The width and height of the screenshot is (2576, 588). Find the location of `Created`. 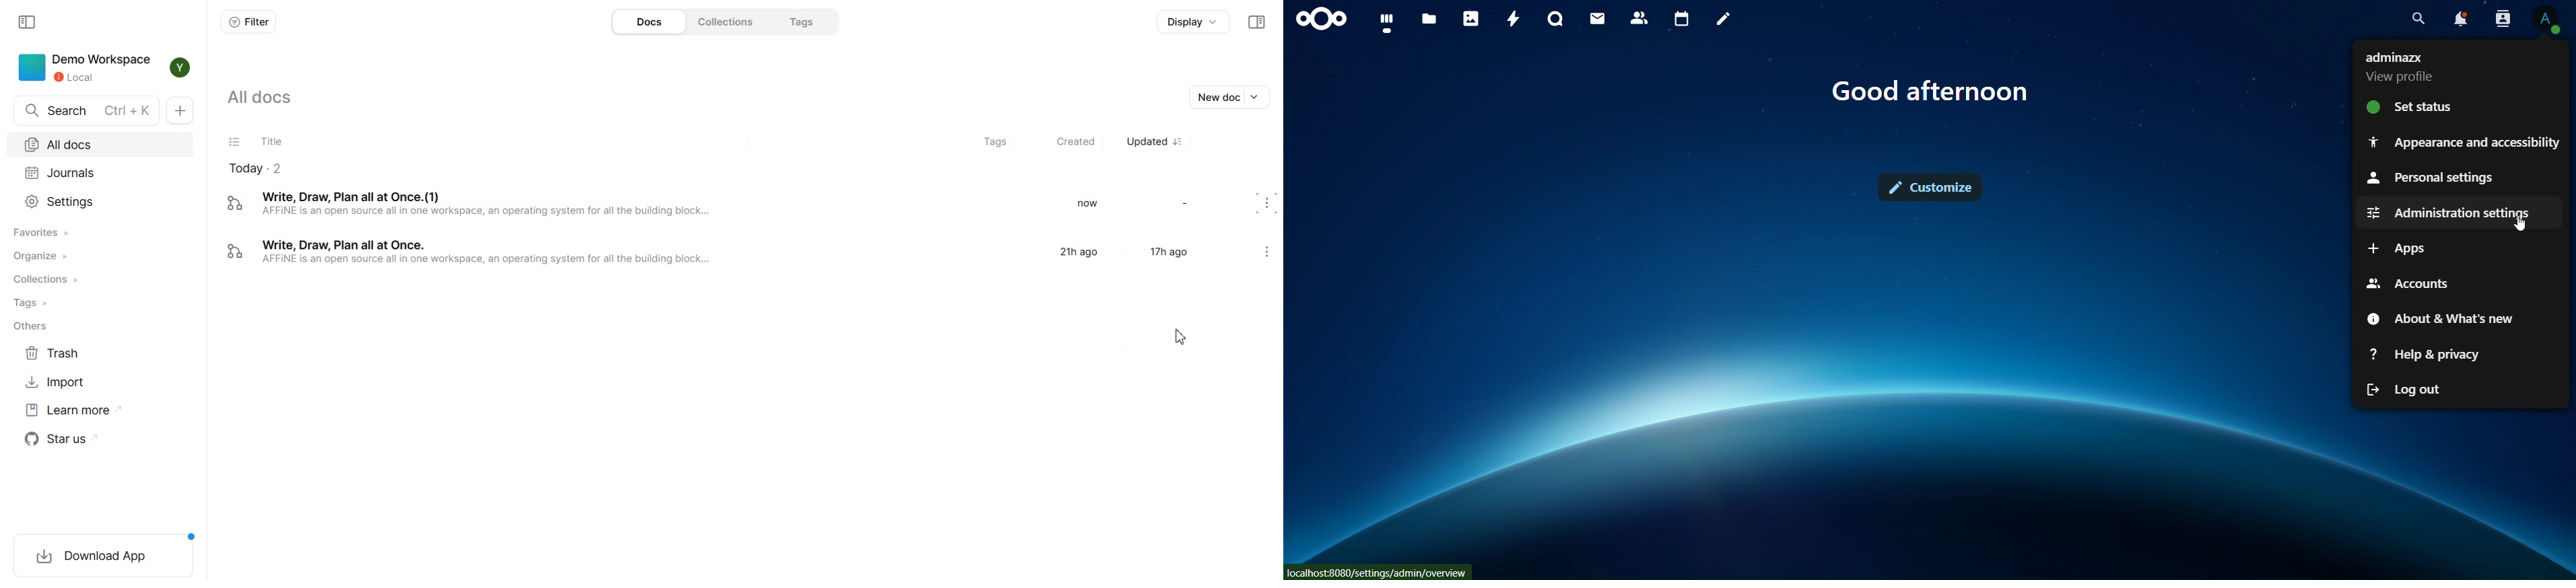

Created is located at coordinates (1070, 142).